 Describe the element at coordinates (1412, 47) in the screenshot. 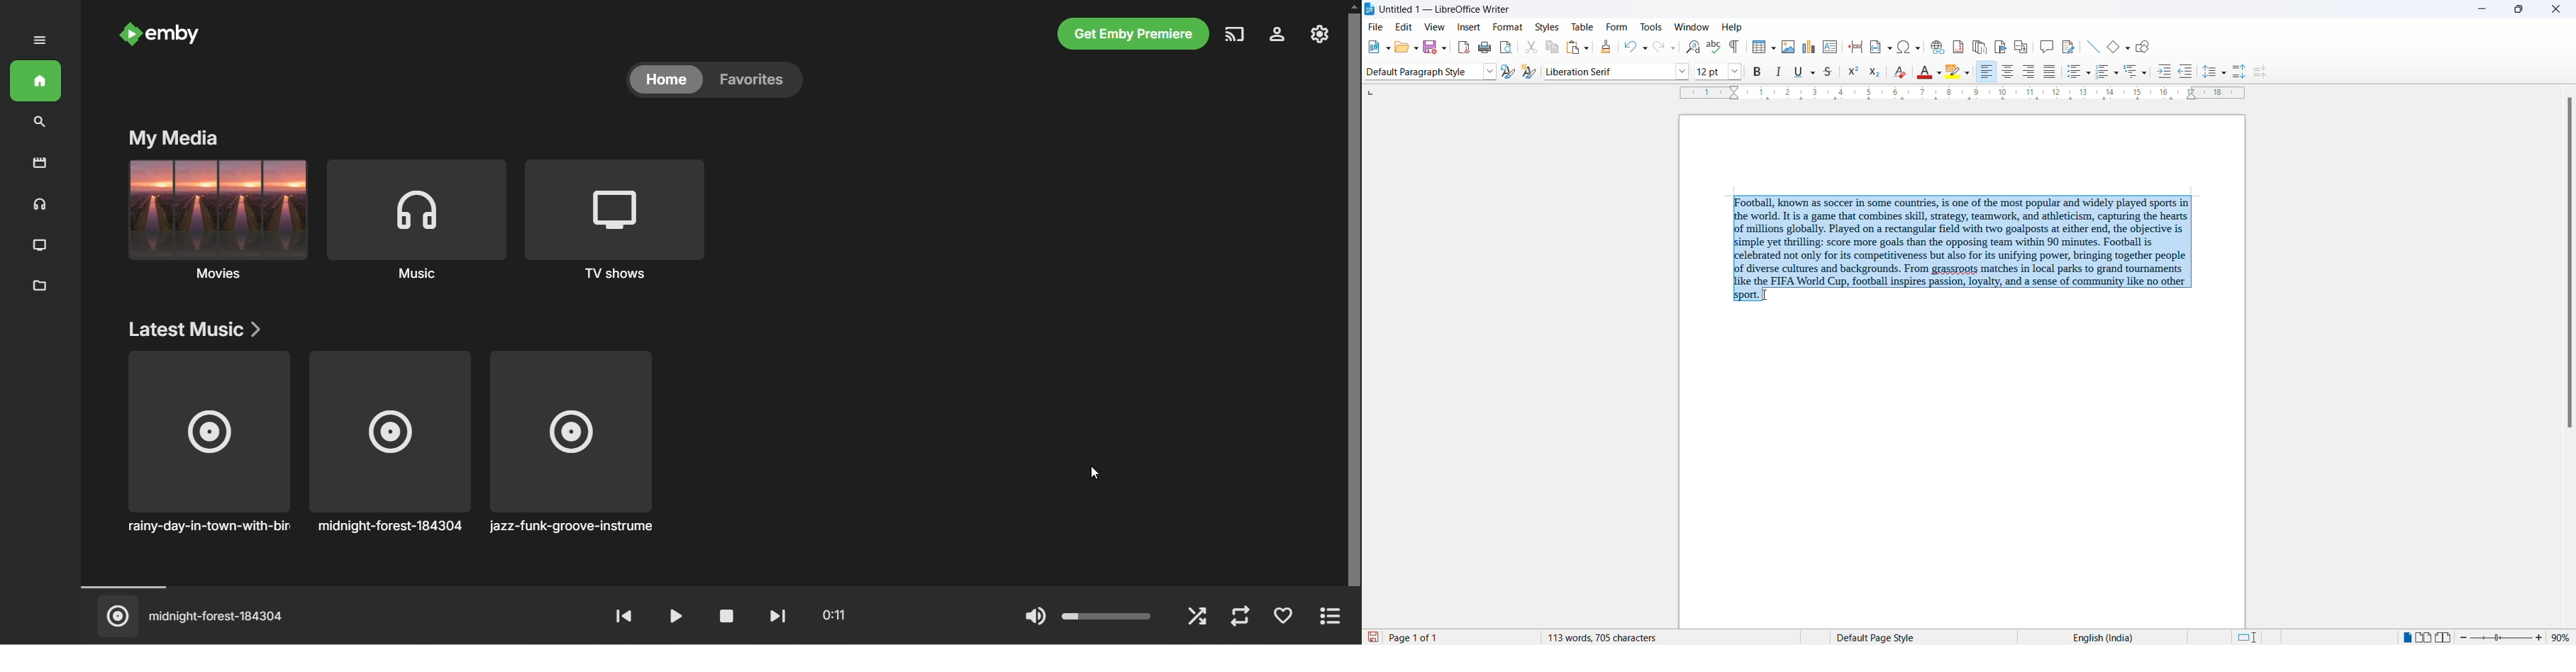

I see `open options` at that location.